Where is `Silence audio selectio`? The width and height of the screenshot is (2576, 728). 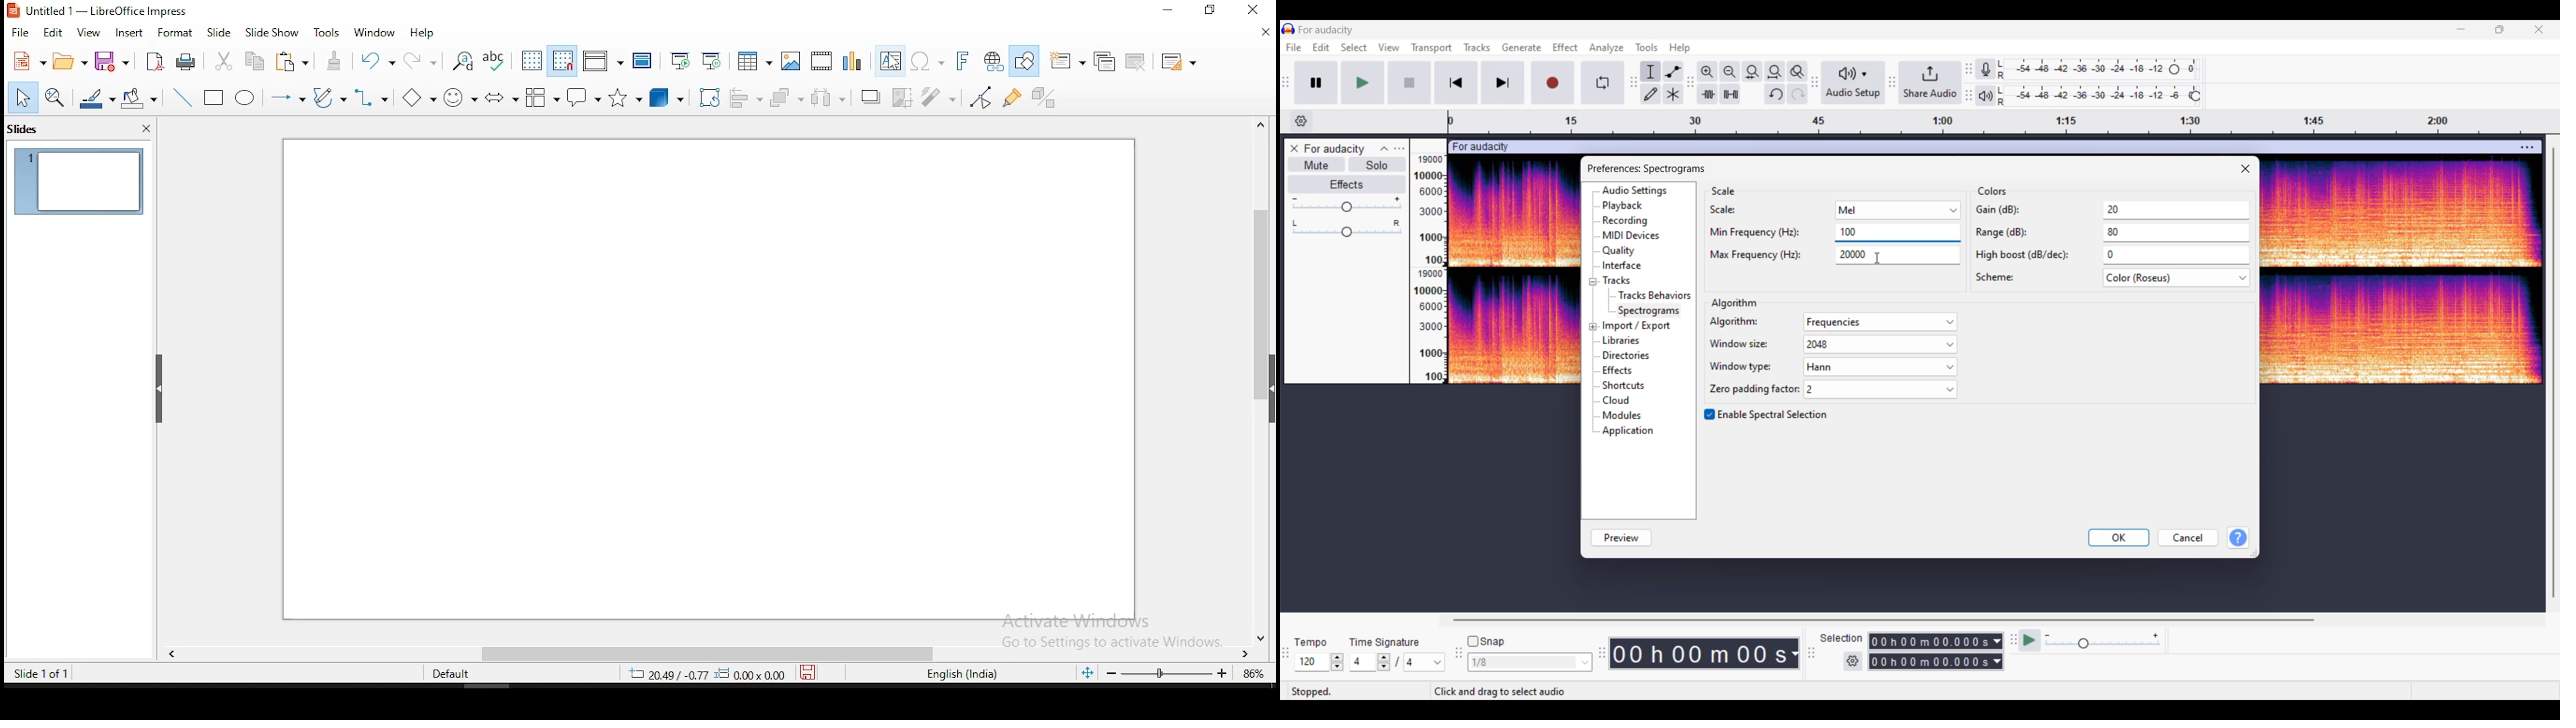
Silence audio selectio is located at coordinates (1731, 93).